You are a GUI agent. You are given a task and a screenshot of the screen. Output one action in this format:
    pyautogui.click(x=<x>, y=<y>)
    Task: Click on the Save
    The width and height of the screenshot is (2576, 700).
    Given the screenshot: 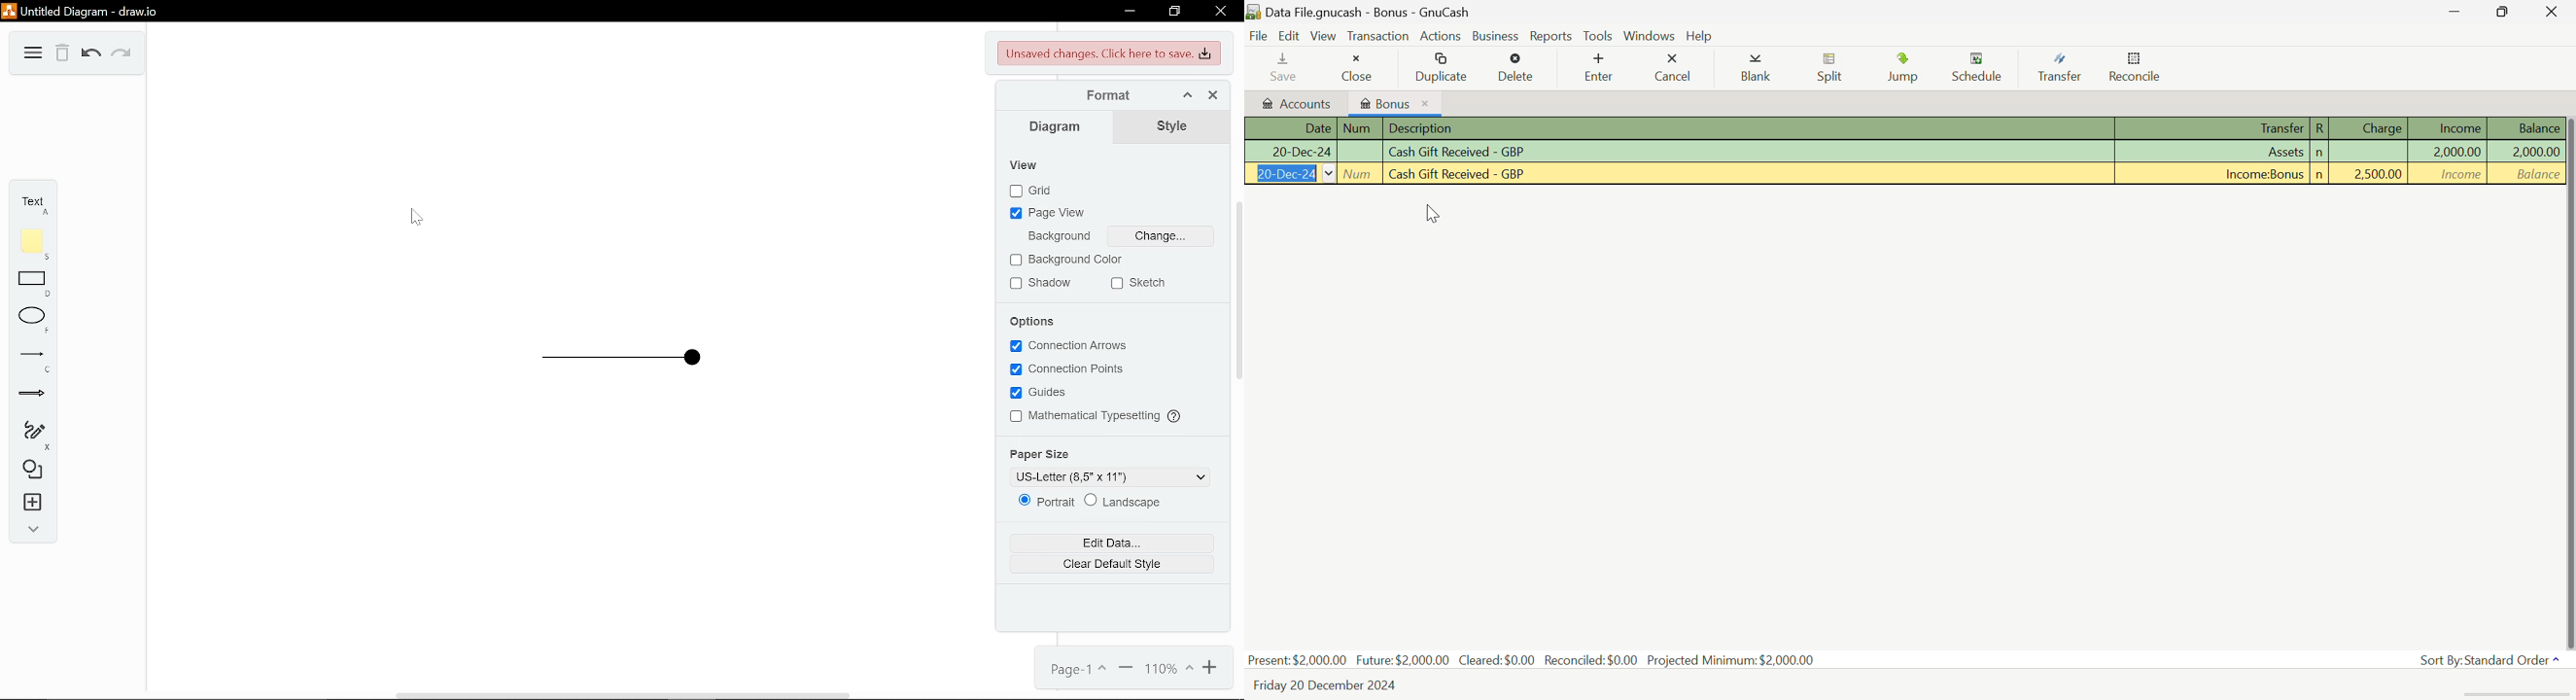 What is the action you would take?
    pyautogui.click(x=1285, y=66)
    